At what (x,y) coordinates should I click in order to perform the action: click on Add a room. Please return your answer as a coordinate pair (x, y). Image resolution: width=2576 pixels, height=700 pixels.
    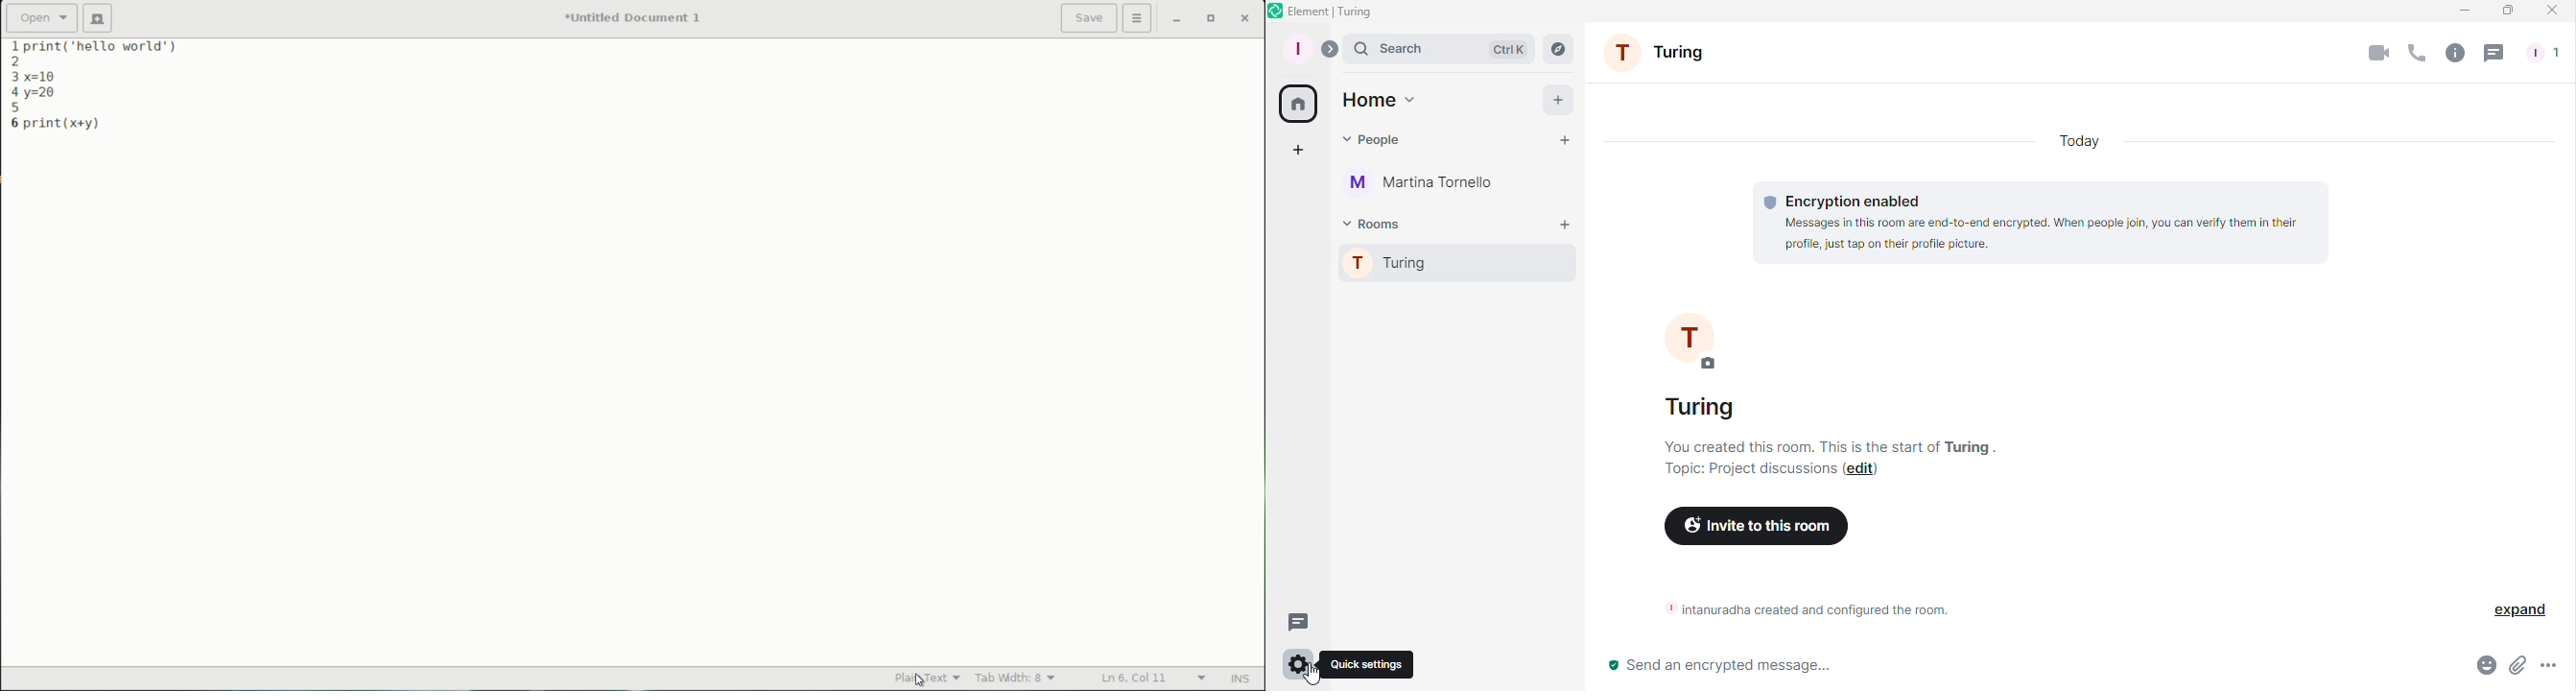
    Looking at the image, I should click on (1564, 226).